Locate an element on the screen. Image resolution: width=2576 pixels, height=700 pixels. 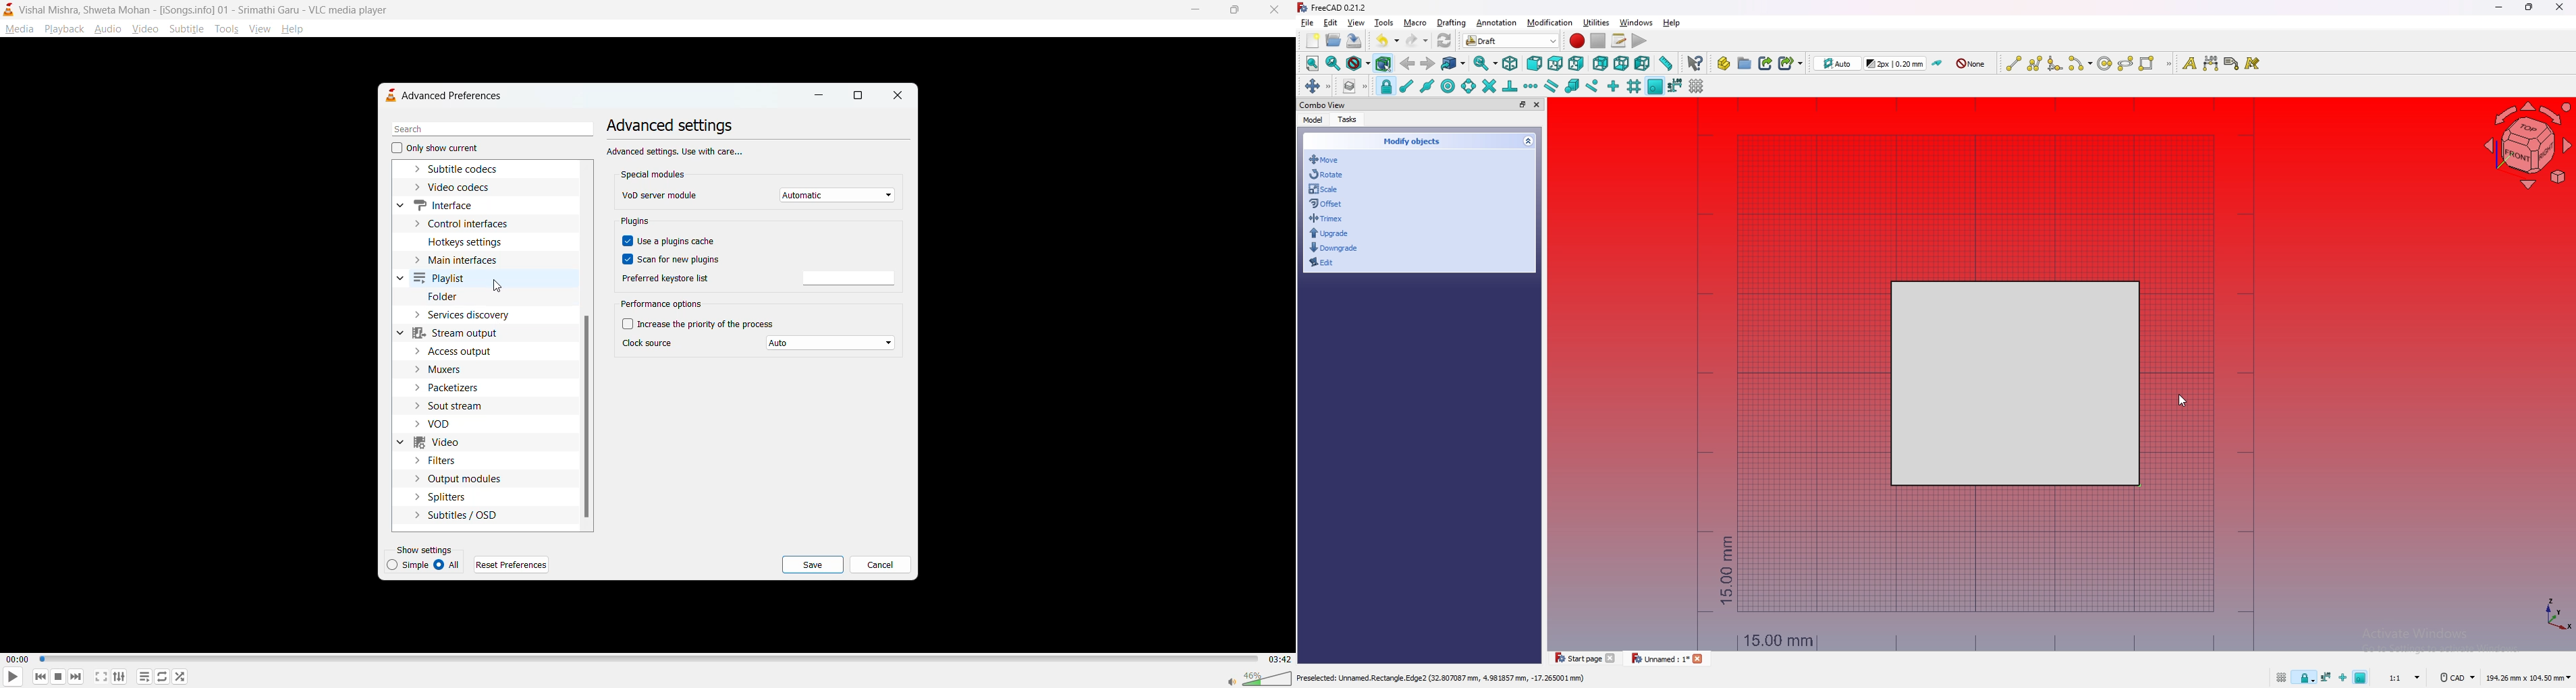
FreeCAD 0.21.2 is located at coordinates (1332, 7).